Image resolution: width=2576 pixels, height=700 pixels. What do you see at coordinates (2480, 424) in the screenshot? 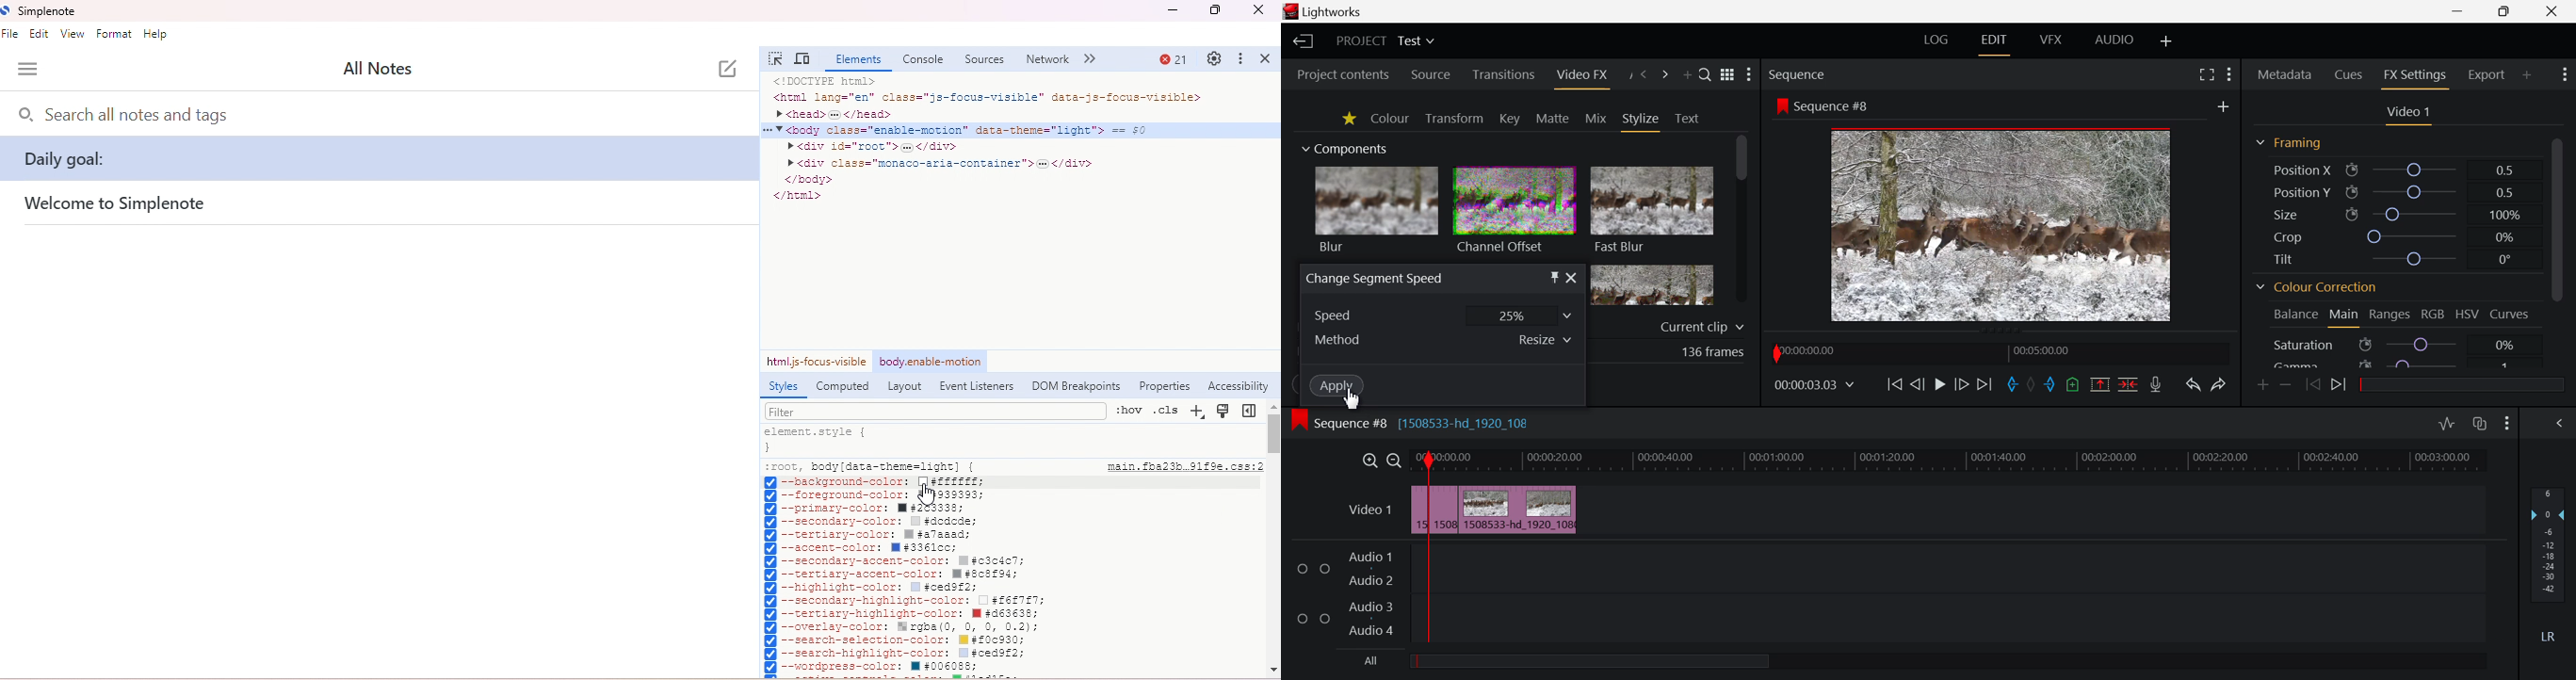
I see `Toggle auto track sync` at bounding box center [2480, 424].